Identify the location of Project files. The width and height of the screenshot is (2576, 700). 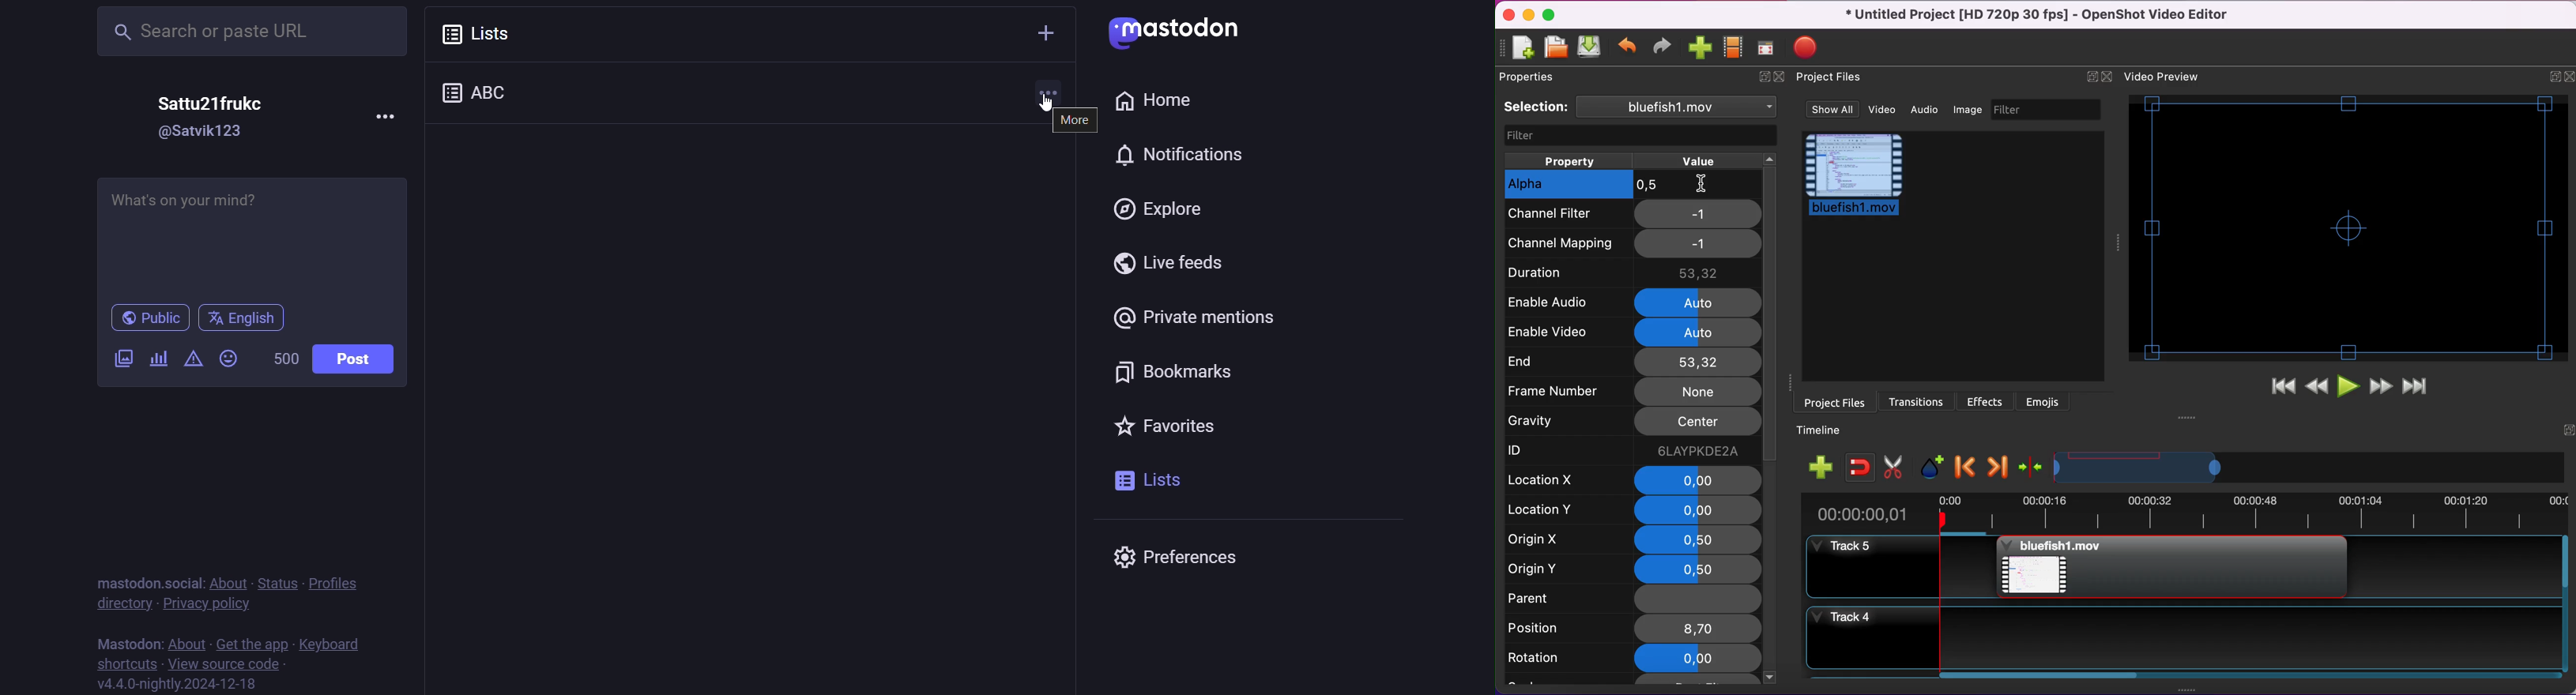
(1827, 77).